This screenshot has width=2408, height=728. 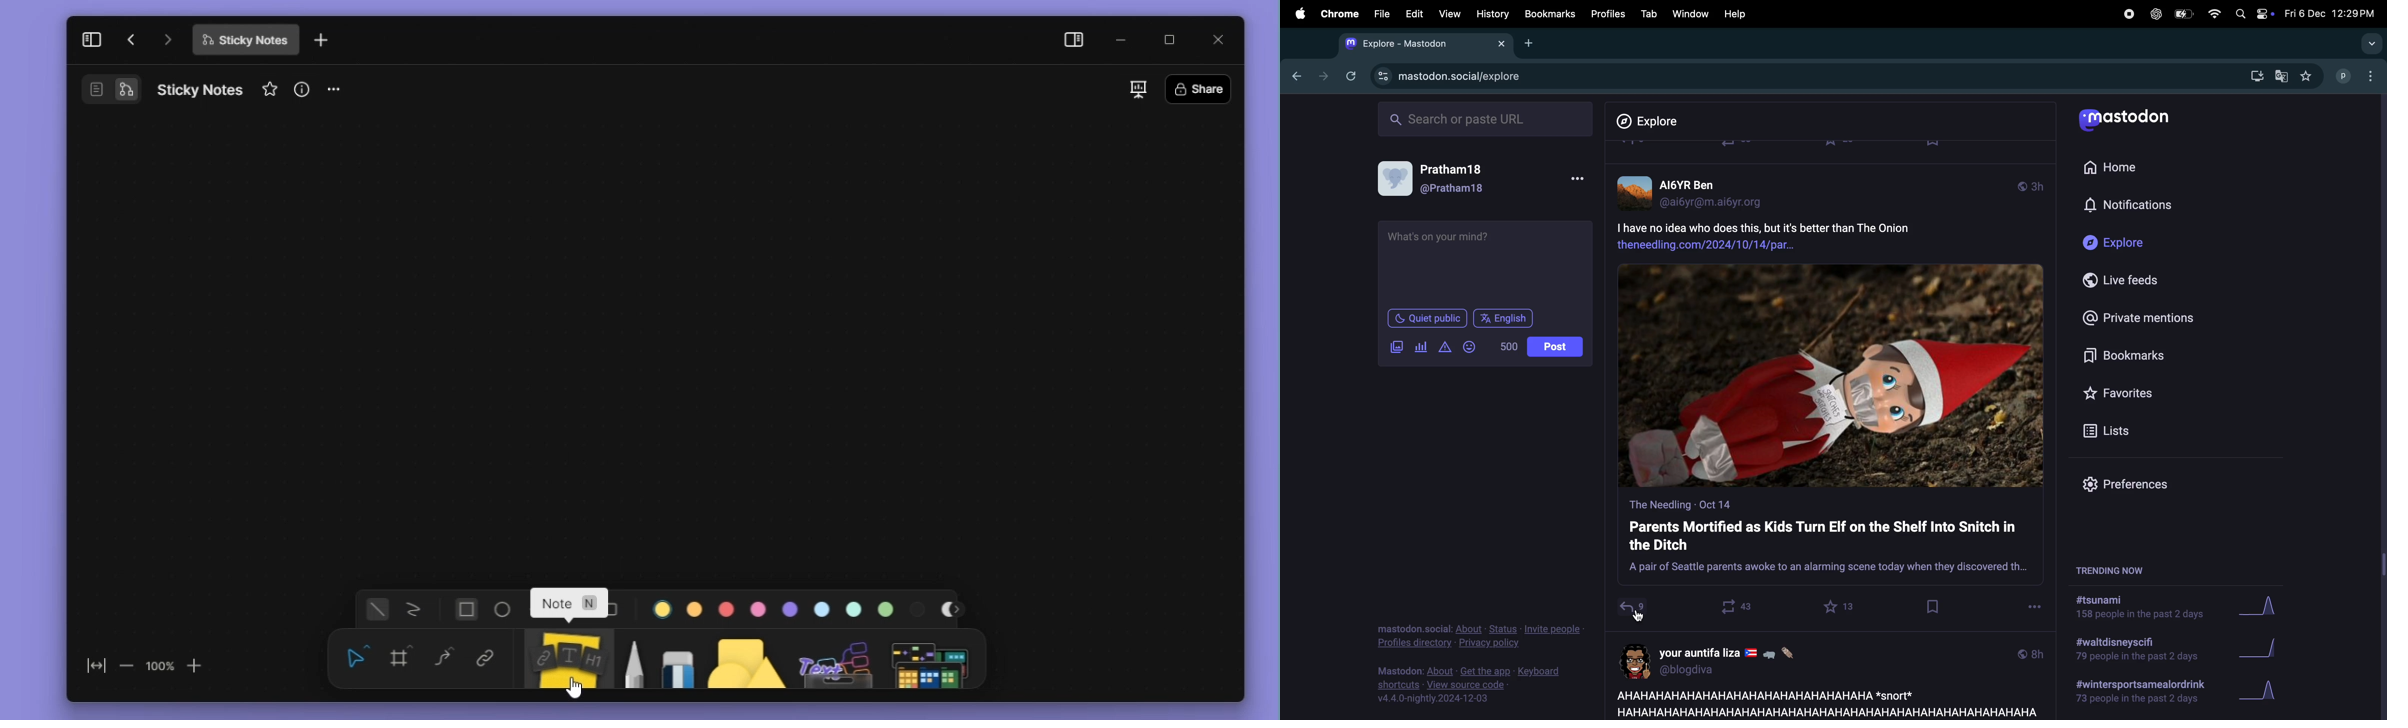 What do you see at coordinates (727, 609) in the screenshot?
I see `color pallate` at bounding box center [727, 609].